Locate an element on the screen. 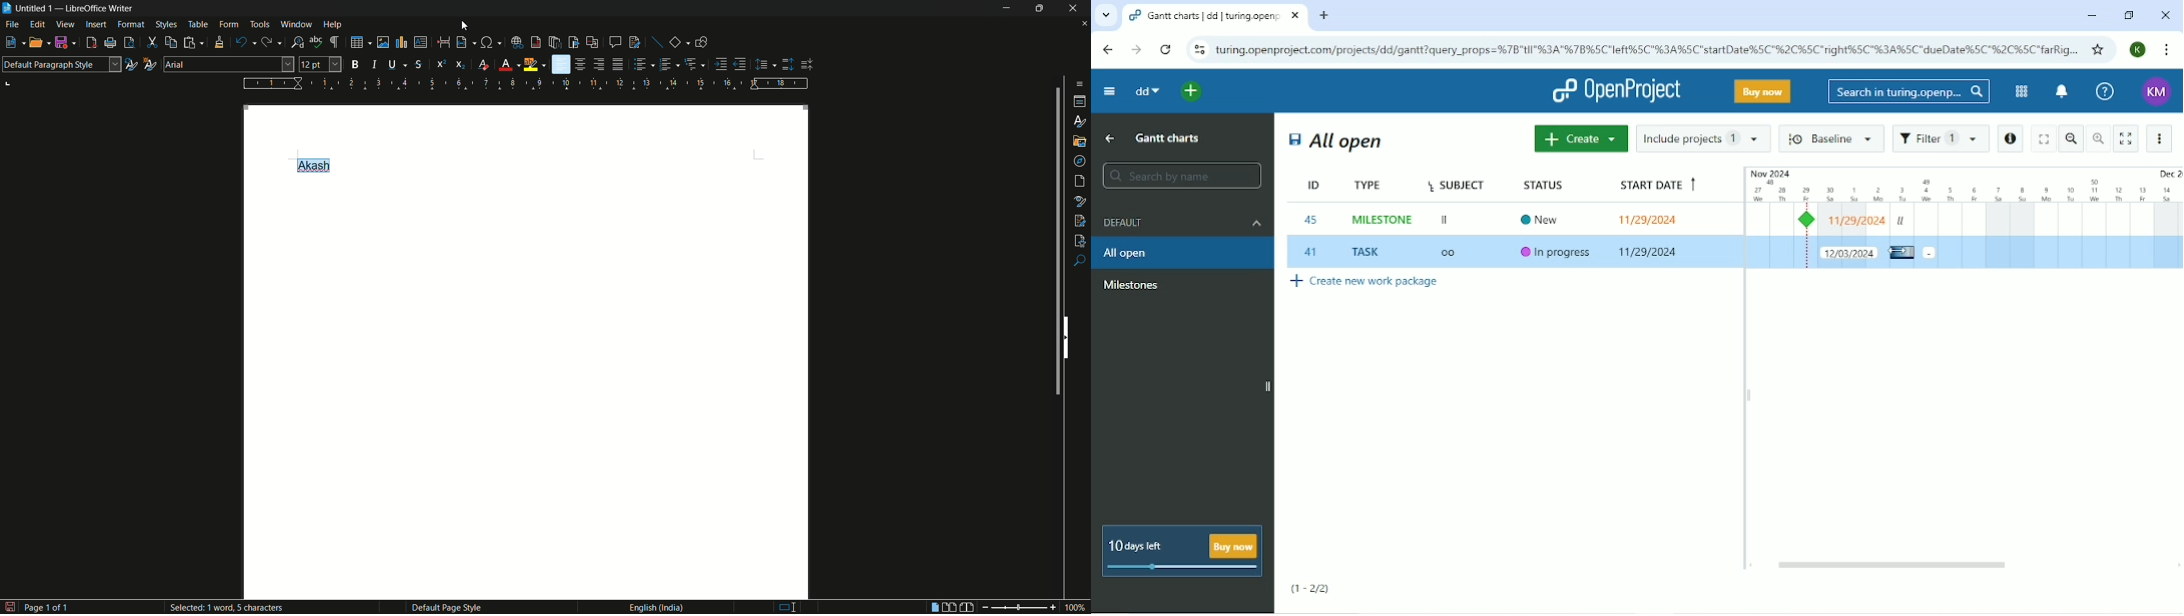 Image resolution: width=2184 pixels, height=616 pixels. Subject is located at coordinates (1456, 182).